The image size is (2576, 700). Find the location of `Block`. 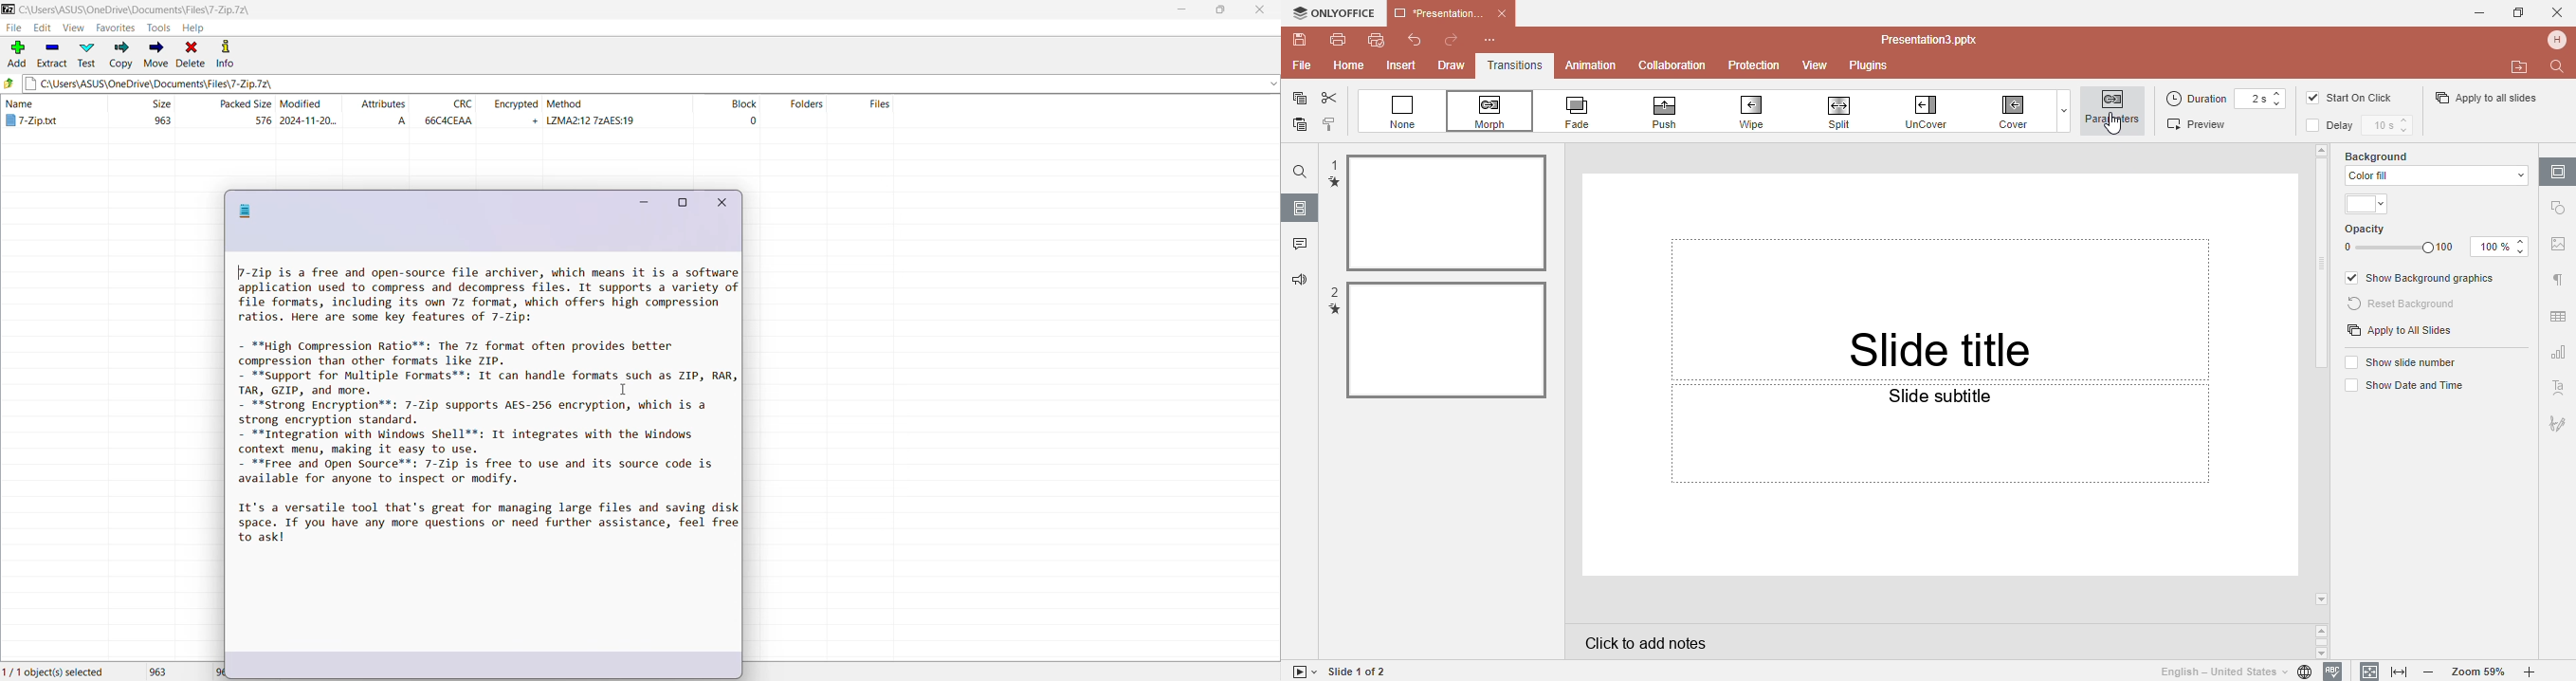

Block is located at coordinates (726, 113).